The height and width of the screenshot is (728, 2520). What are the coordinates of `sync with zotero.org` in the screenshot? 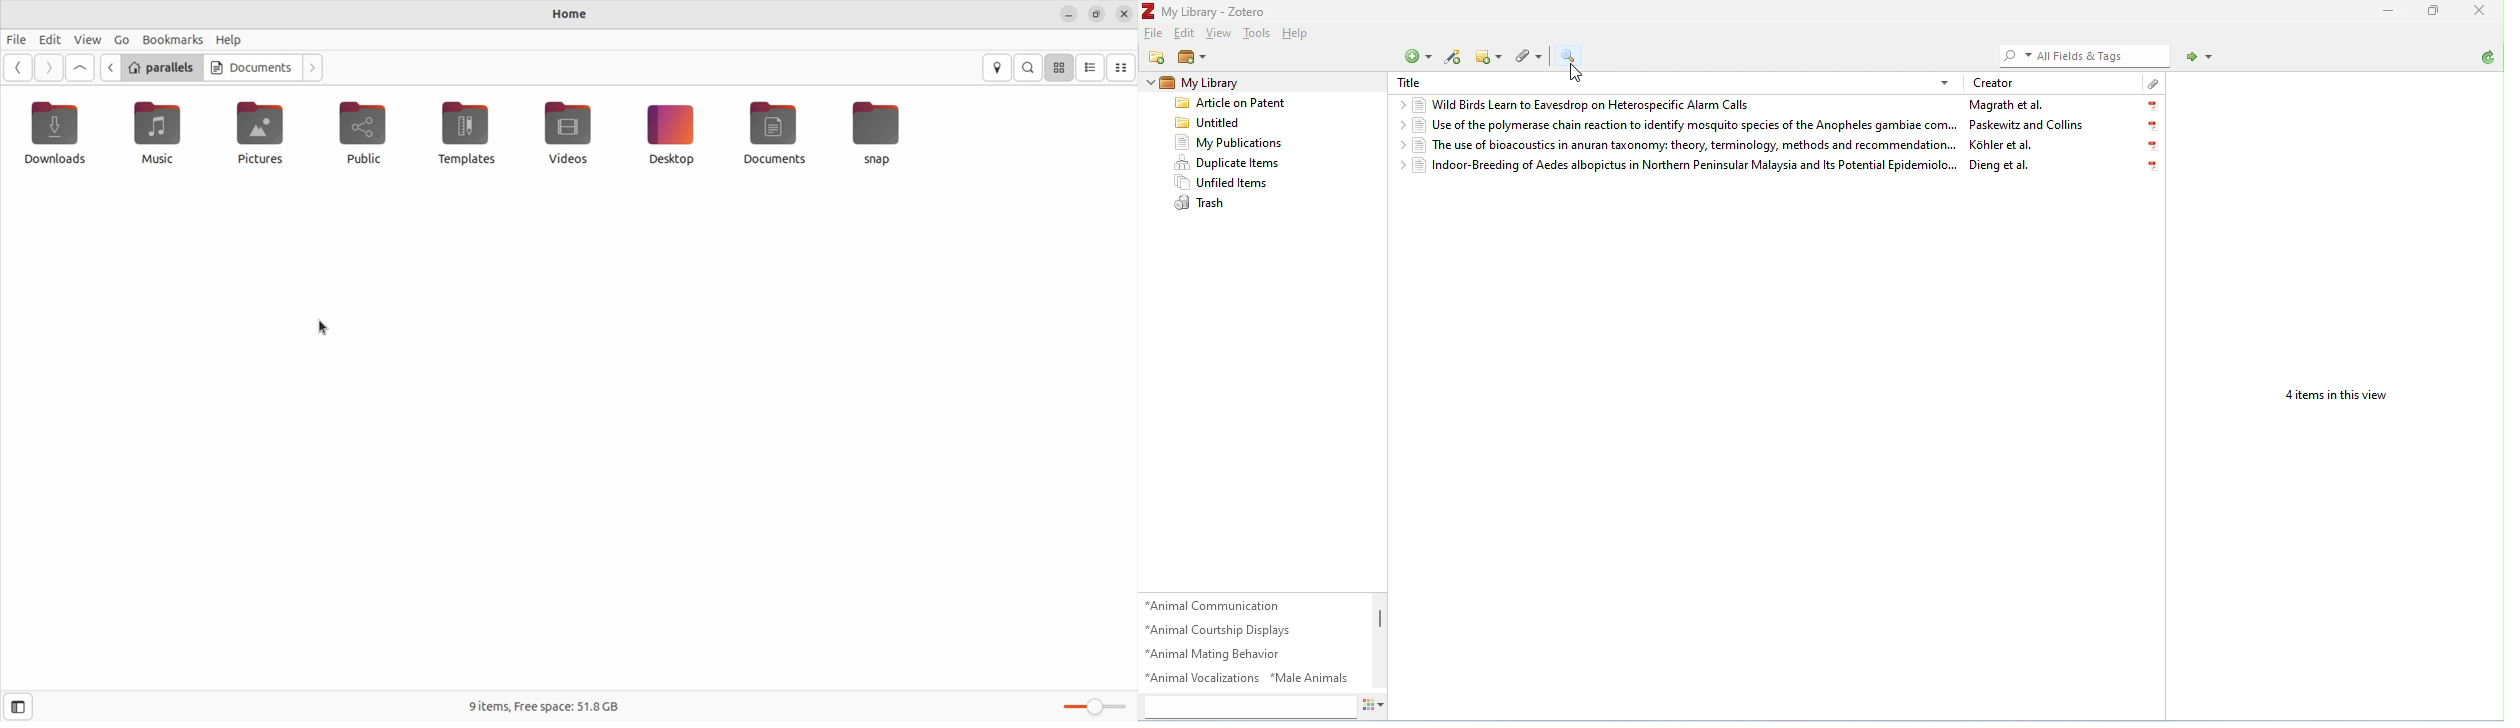 It's located at (2489, 58).